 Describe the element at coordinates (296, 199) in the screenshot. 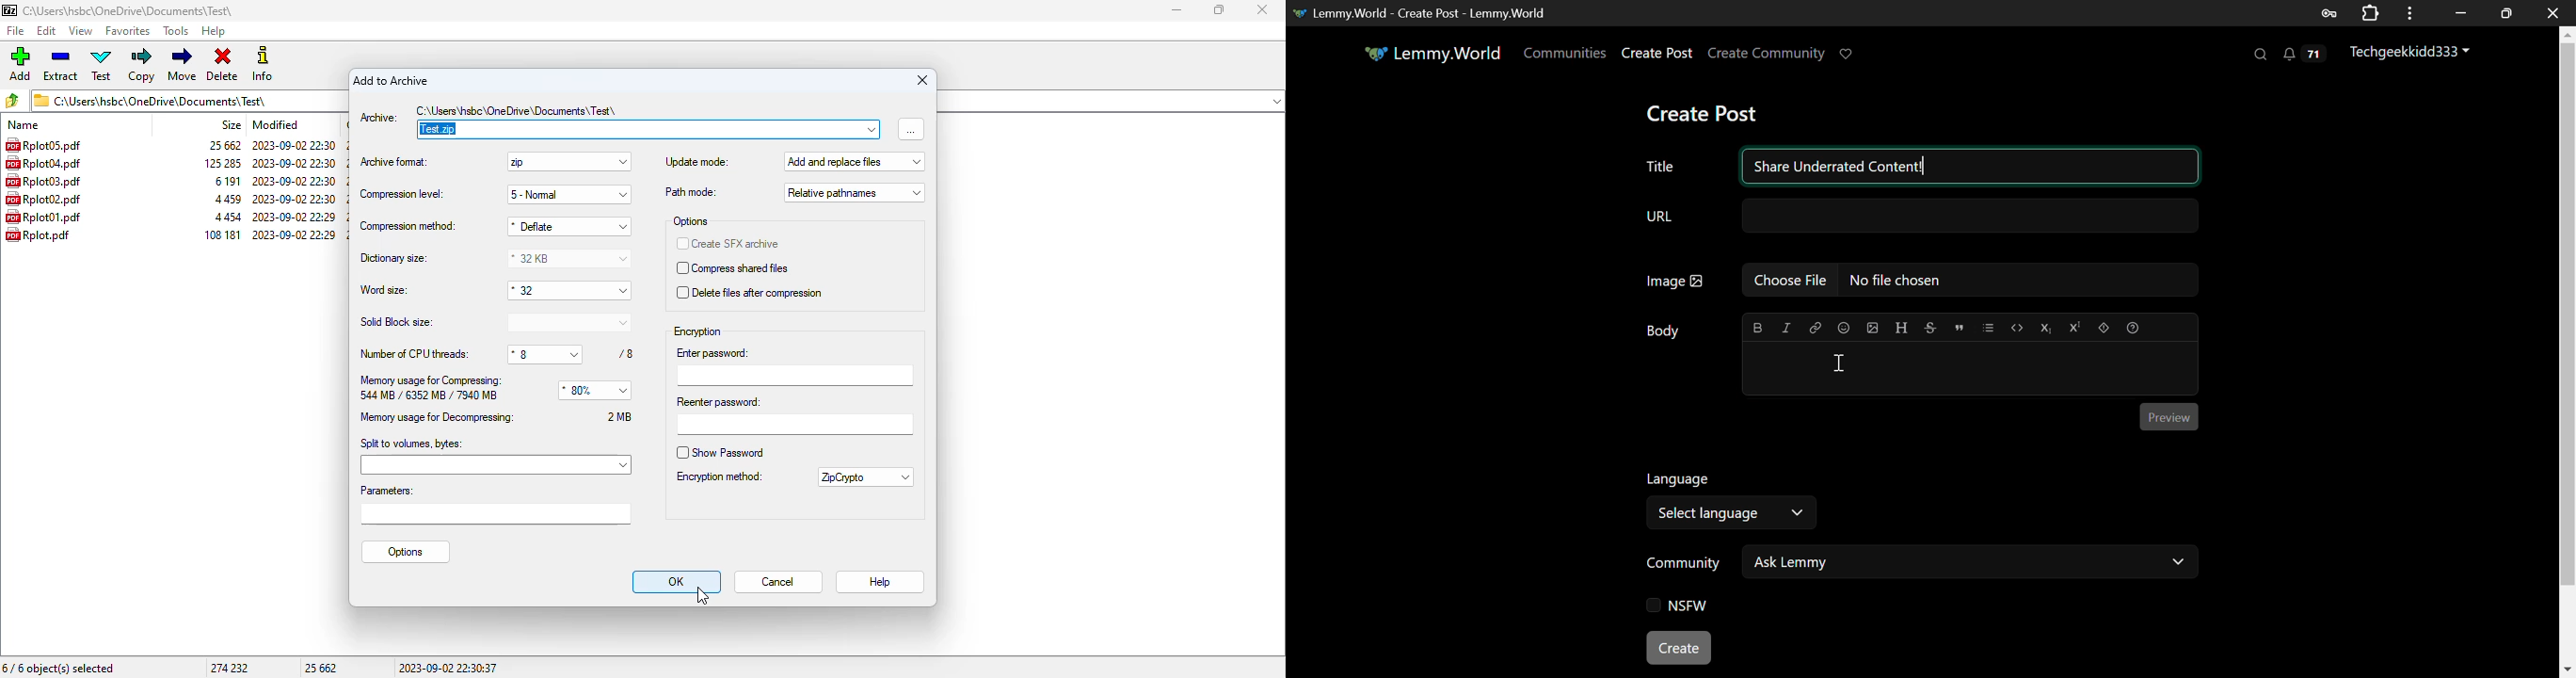

I see `modified date & time` at that location.